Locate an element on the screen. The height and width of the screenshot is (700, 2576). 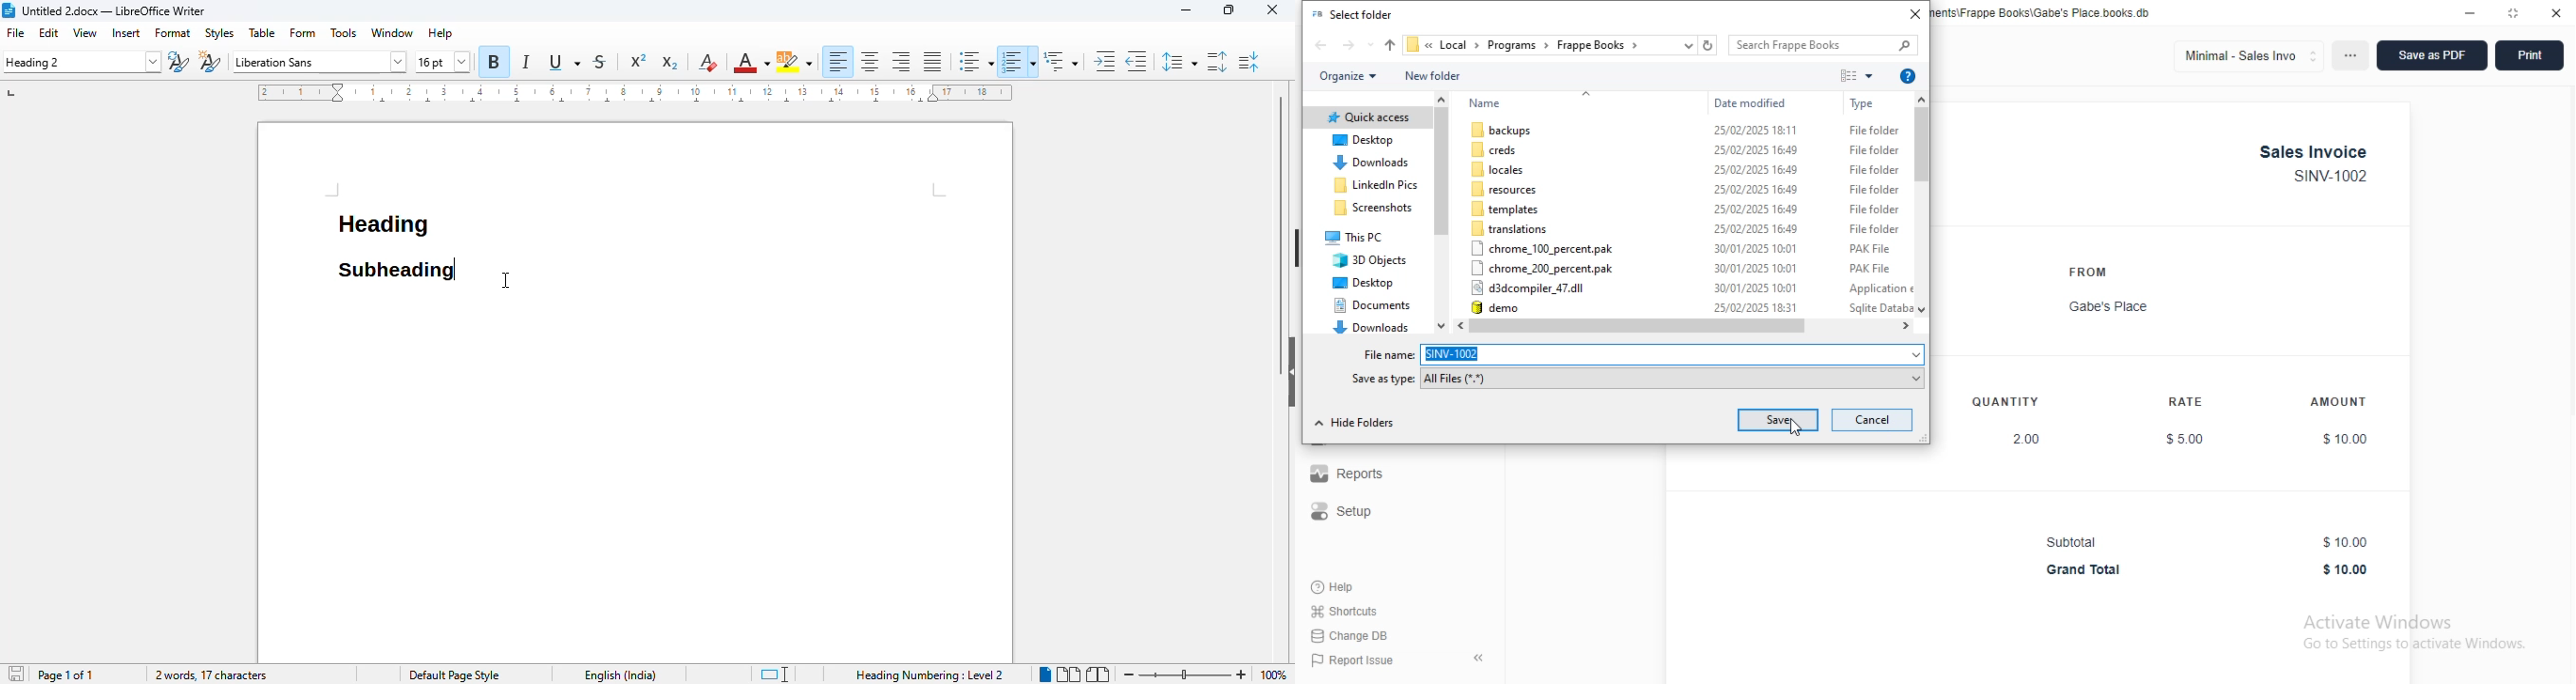
minimal - sales invo is located at coordinates (2248, 56).